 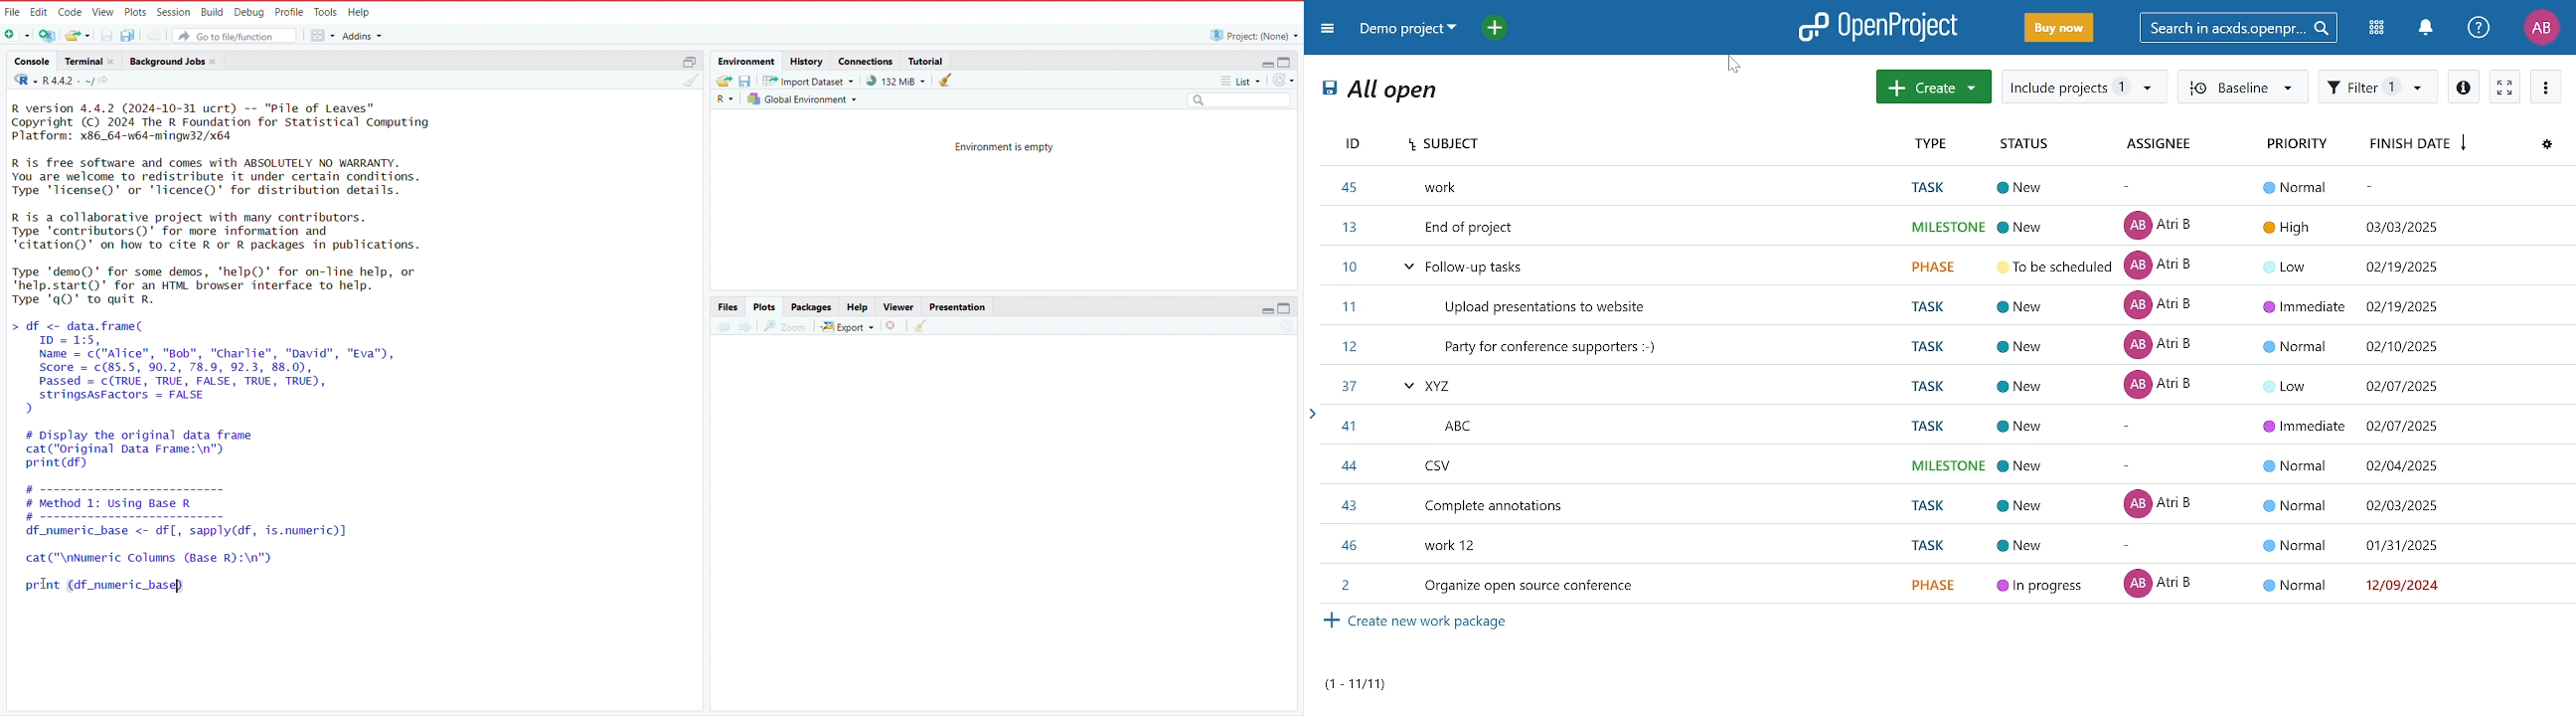 I want to click on next plot, so click(x=743, y=326).